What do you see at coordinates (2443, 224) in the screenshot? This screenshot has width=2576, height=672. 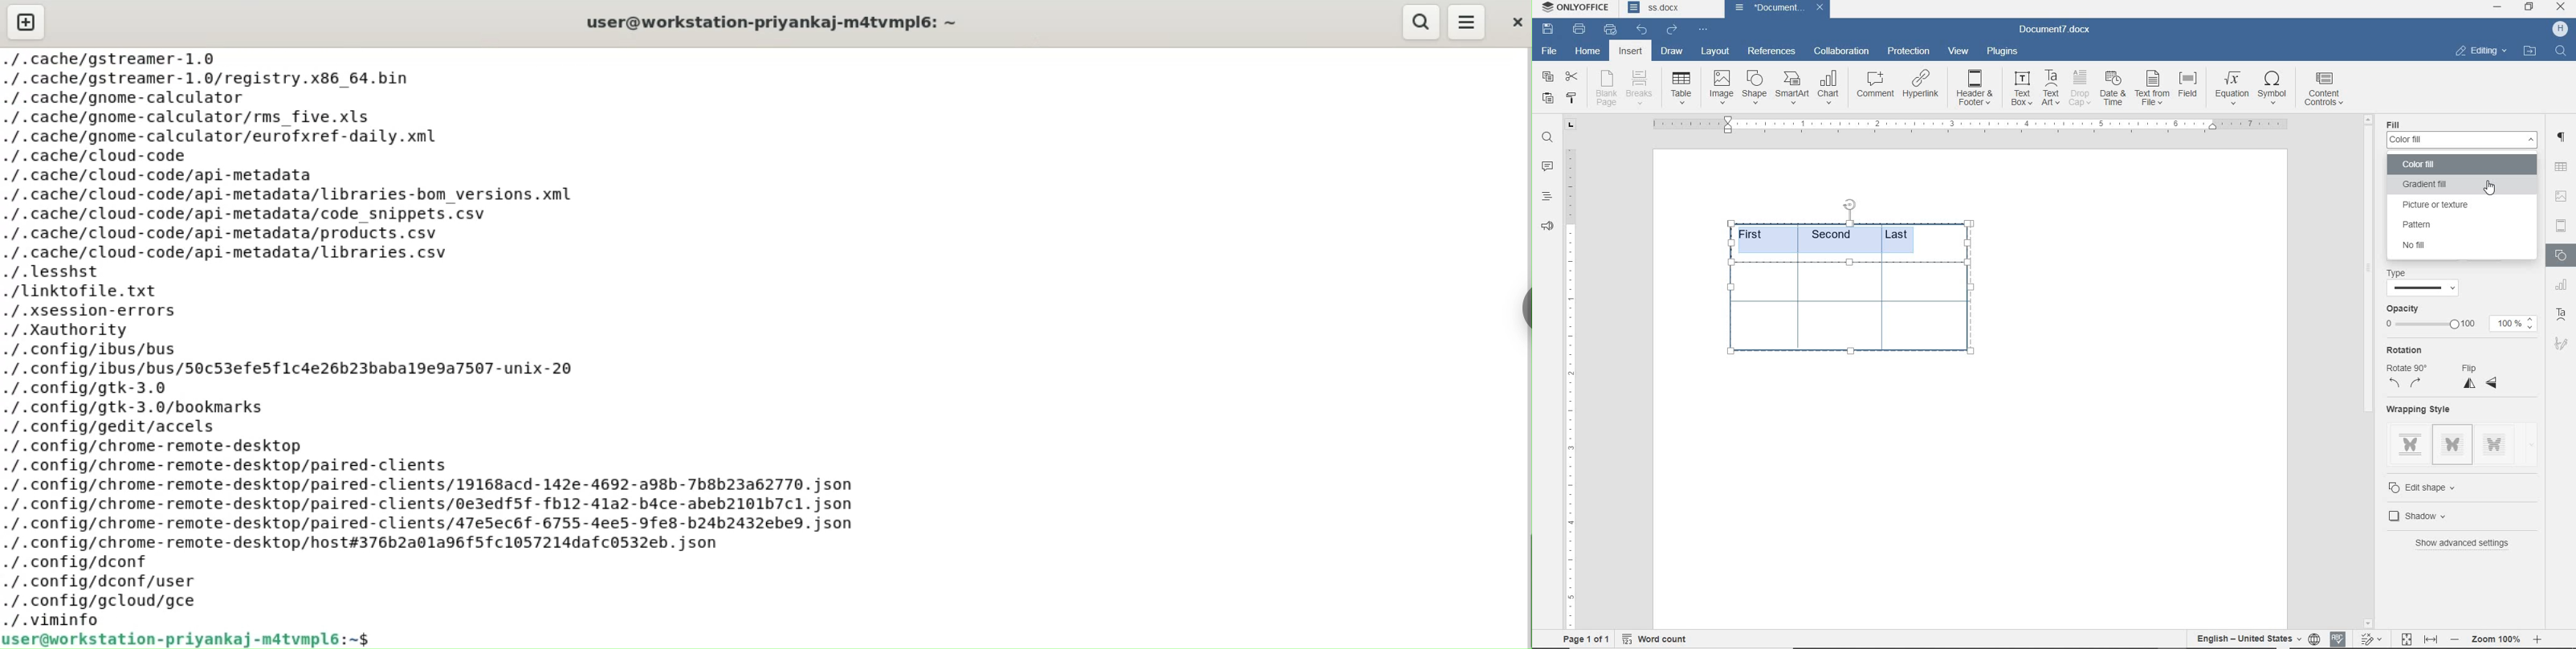 I see `pattern` at bounding box center [2443, 224].